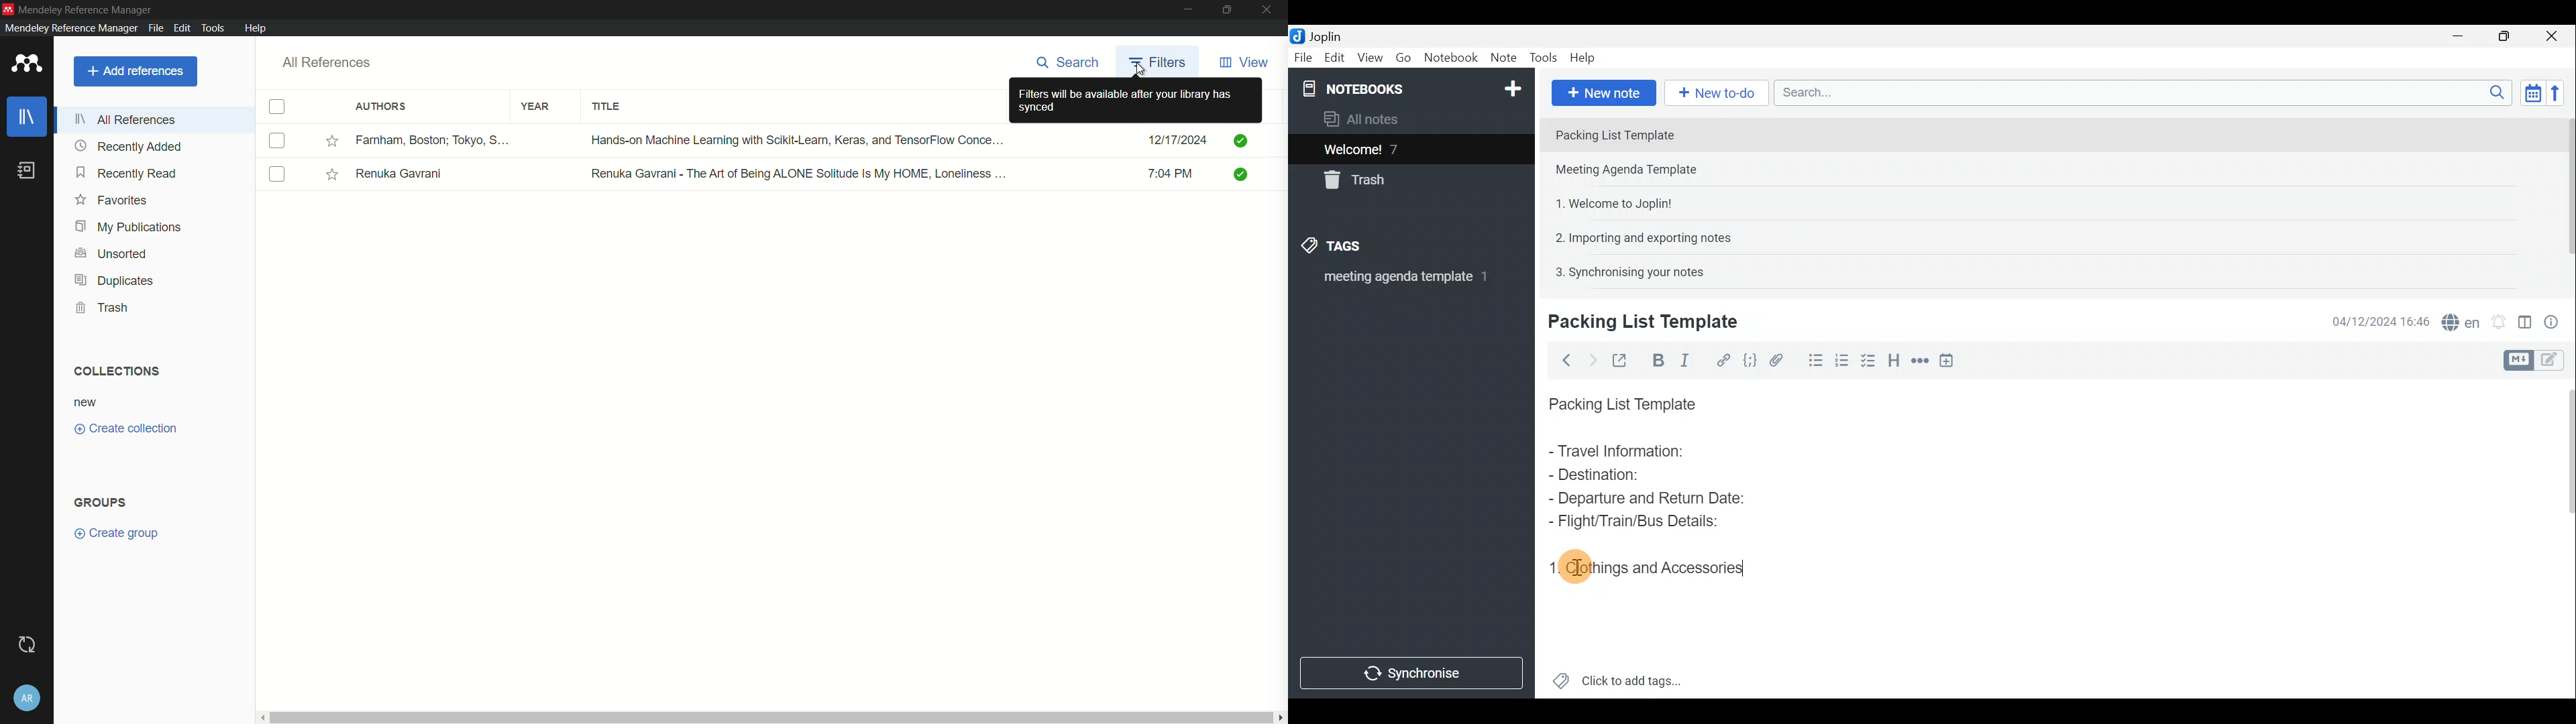  Describe the element at coordinates (1564, 360) in the screenshot. I see `Back` at that location.